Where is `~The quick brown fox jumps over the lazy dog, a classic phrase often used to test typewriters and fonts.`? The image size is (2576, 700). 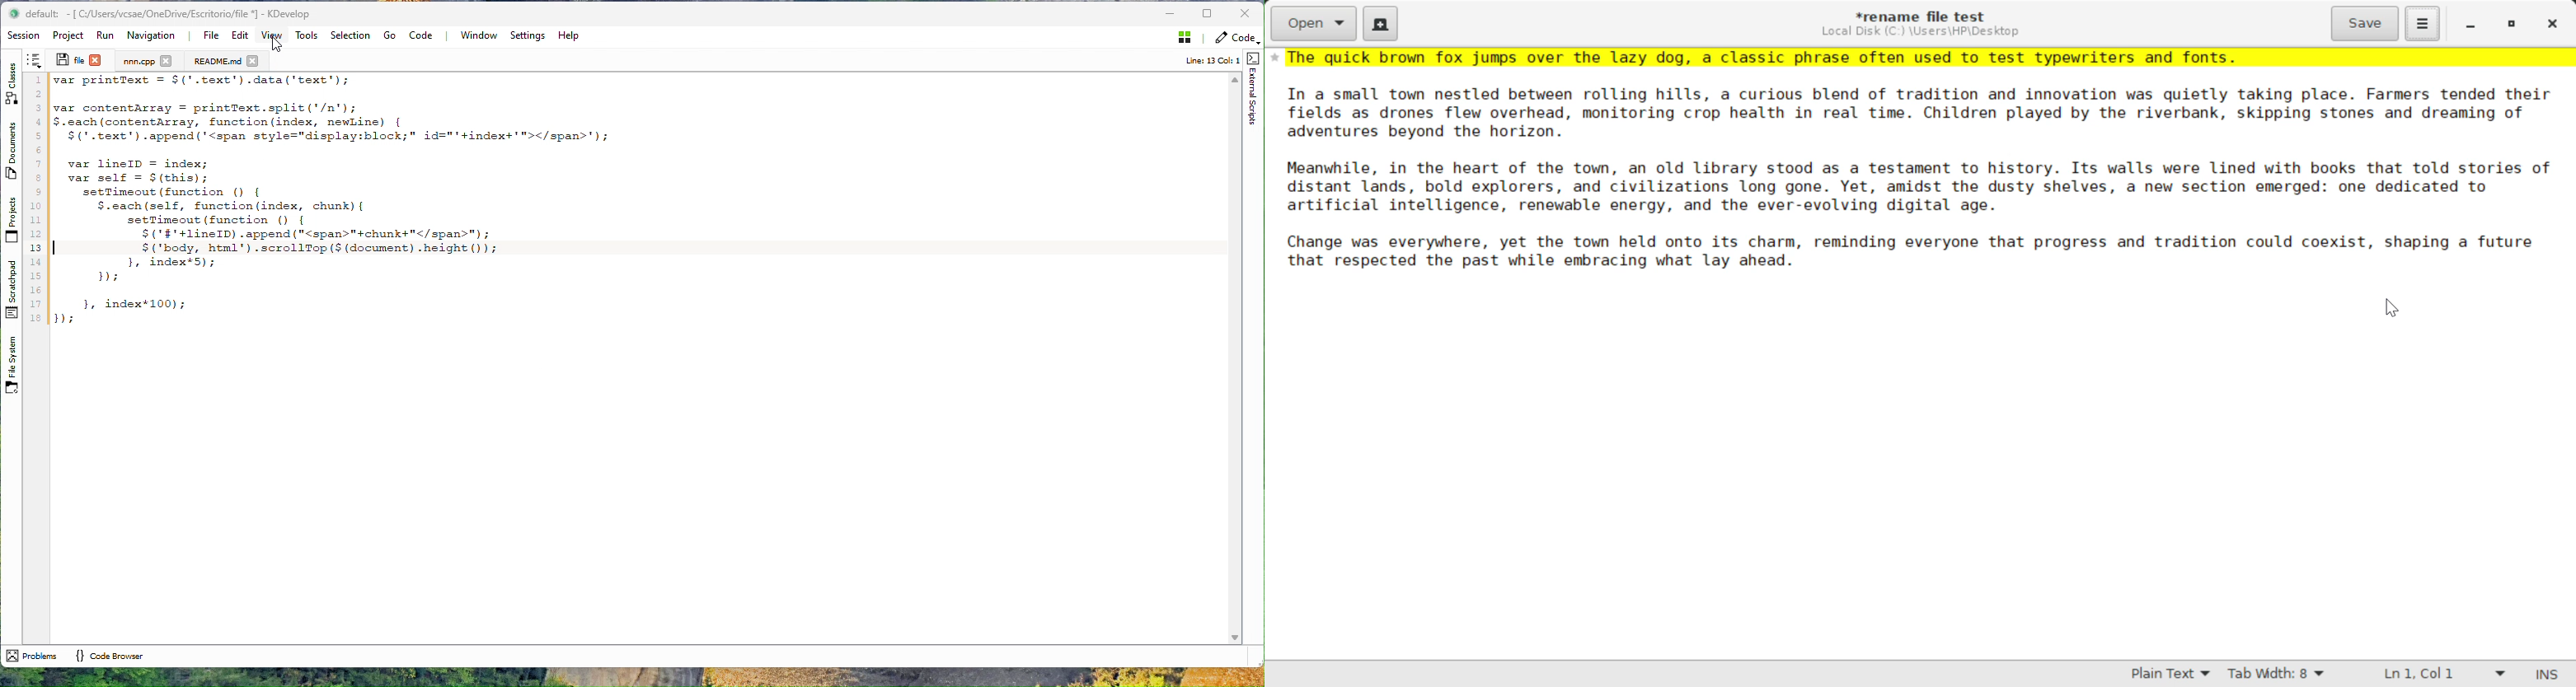
~The quick brown fox jumps over the lazy dog, a classic phrase often used to test typewriters and fonts. is located at coordinates (1922, 58).